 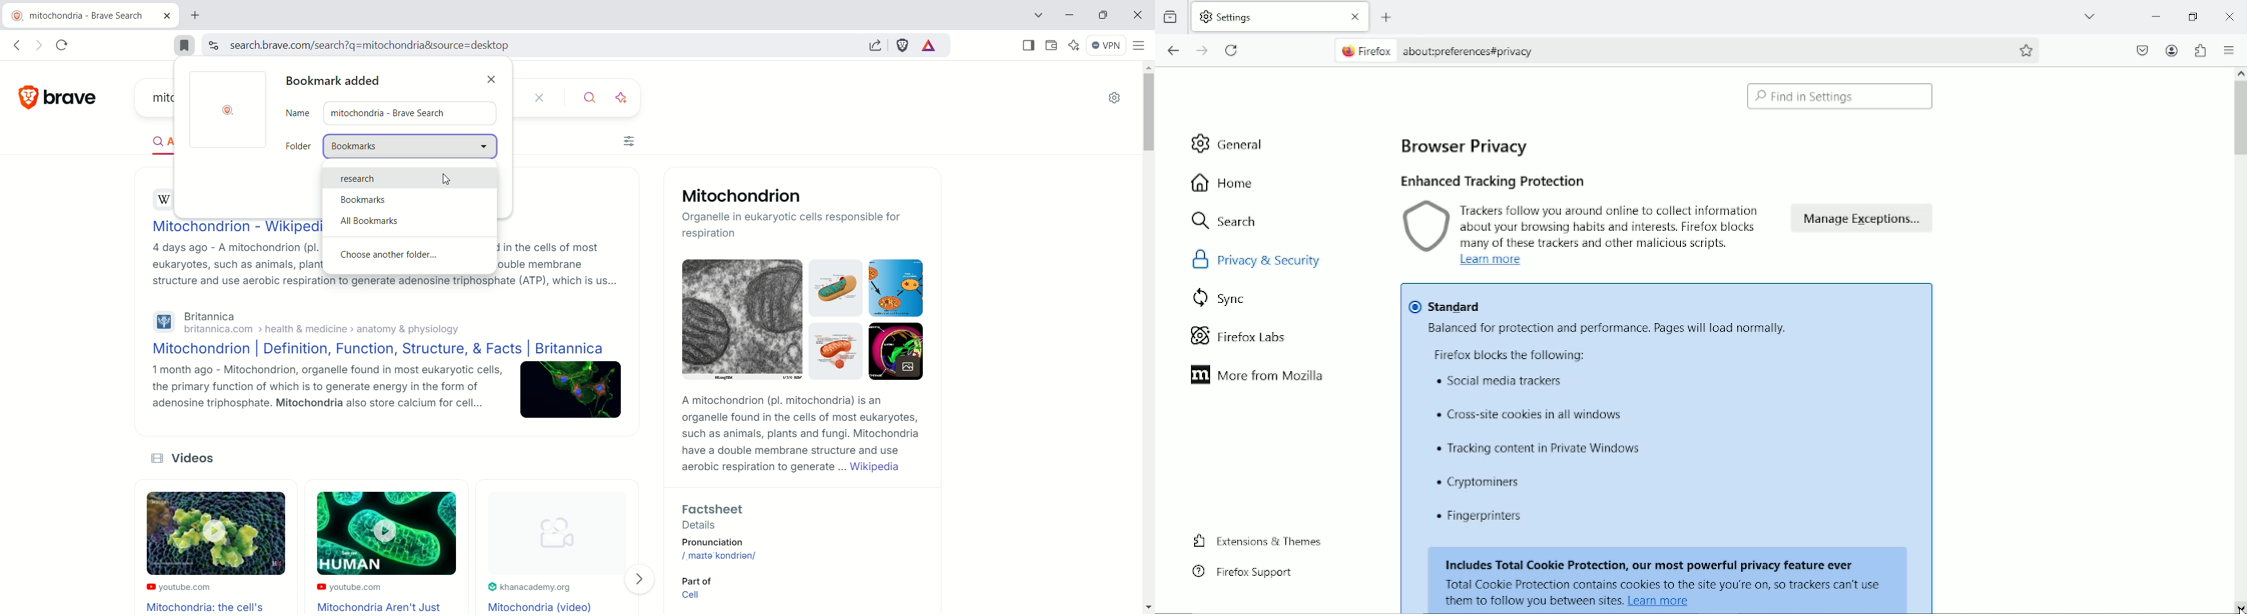 What do you see at coordinates (1365, 50) in the screenshot?
I see `firefox` at bounding box center [1365, 50].